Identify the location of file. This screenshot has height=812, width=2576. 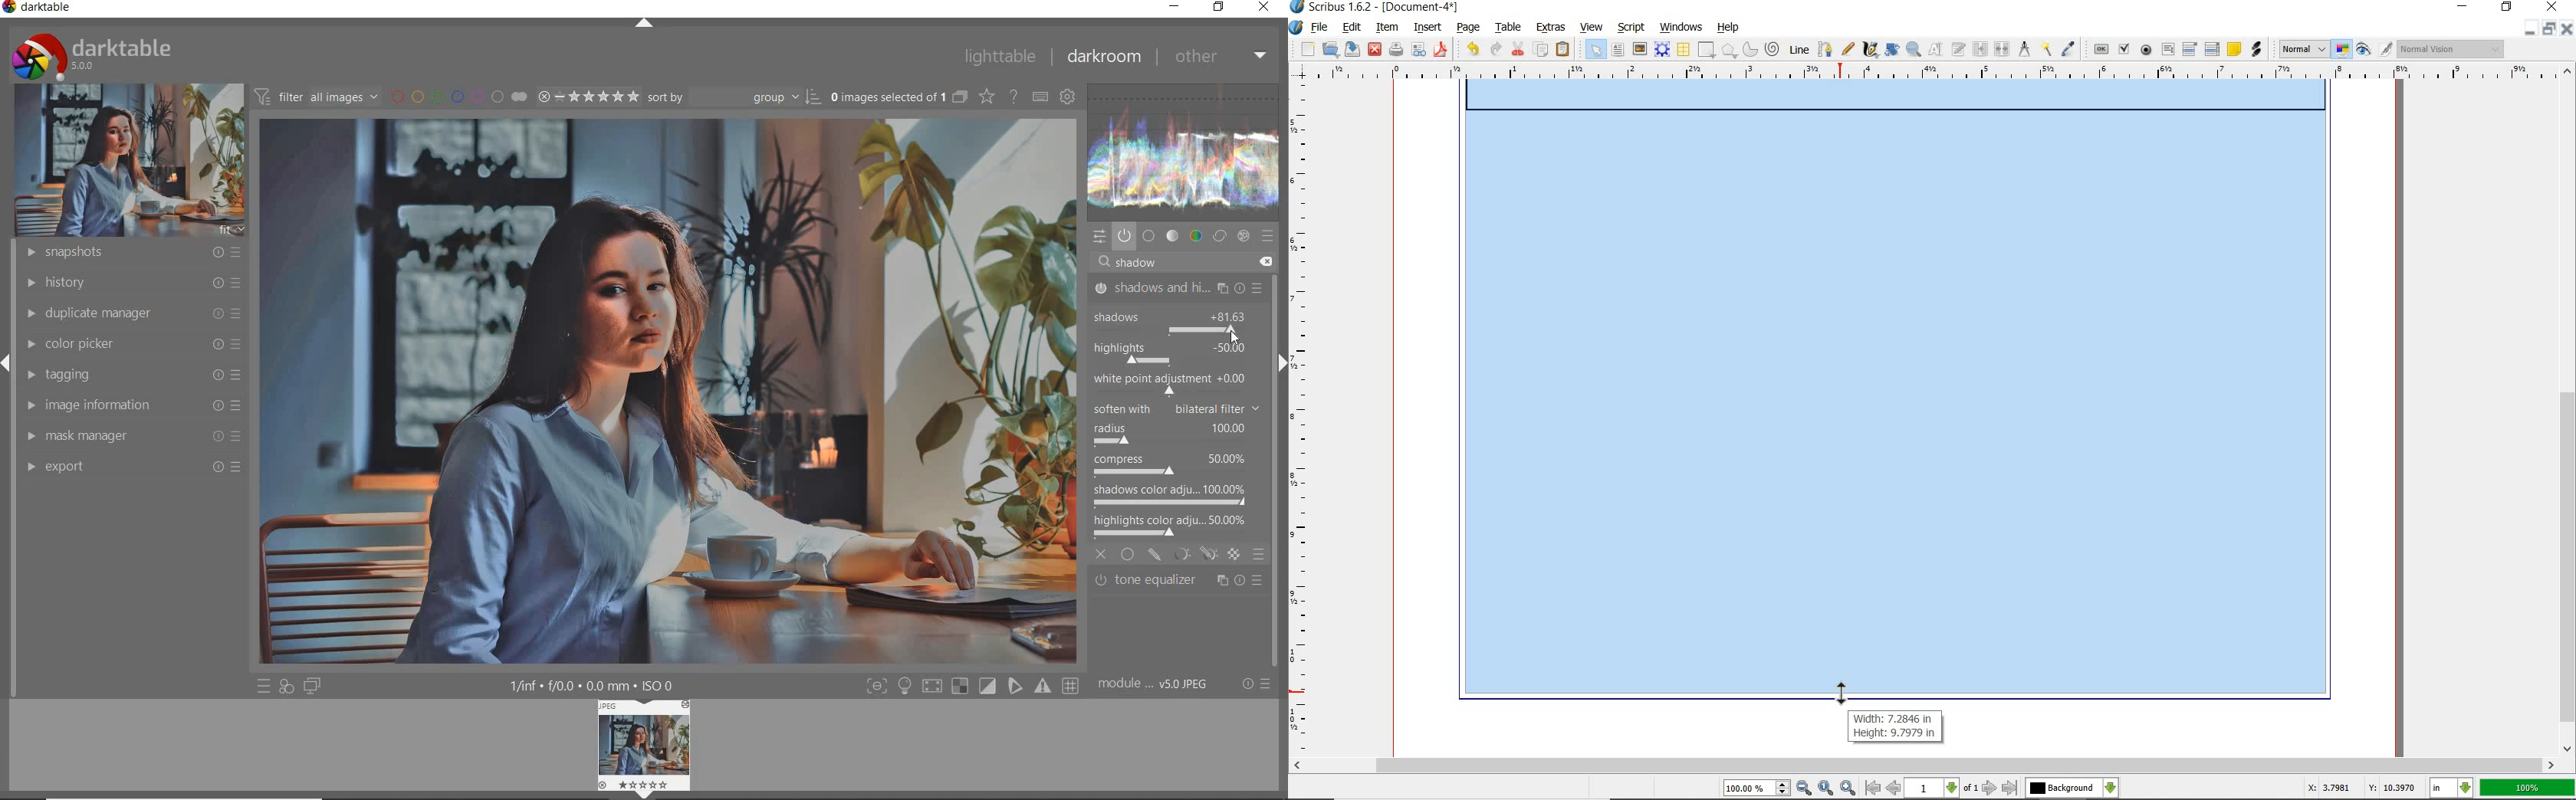
(1321, 28).